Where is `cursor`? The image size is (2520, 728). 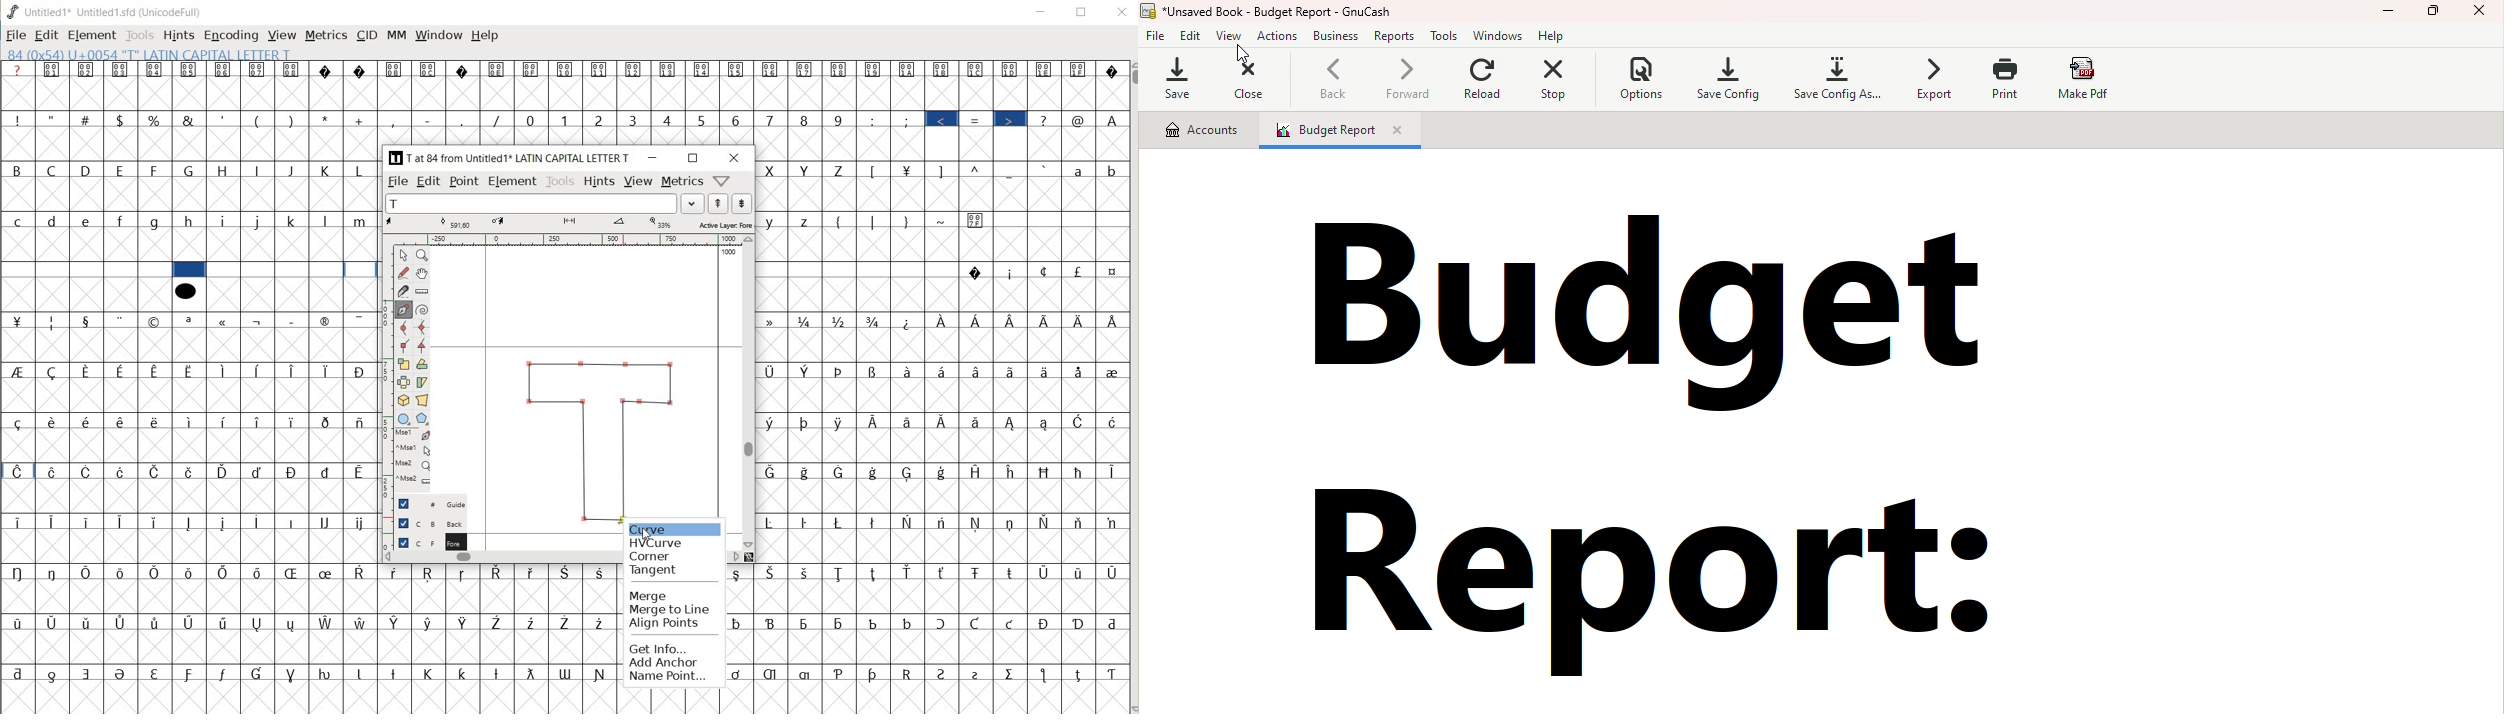 cursor is located at coordinates (648, 535).